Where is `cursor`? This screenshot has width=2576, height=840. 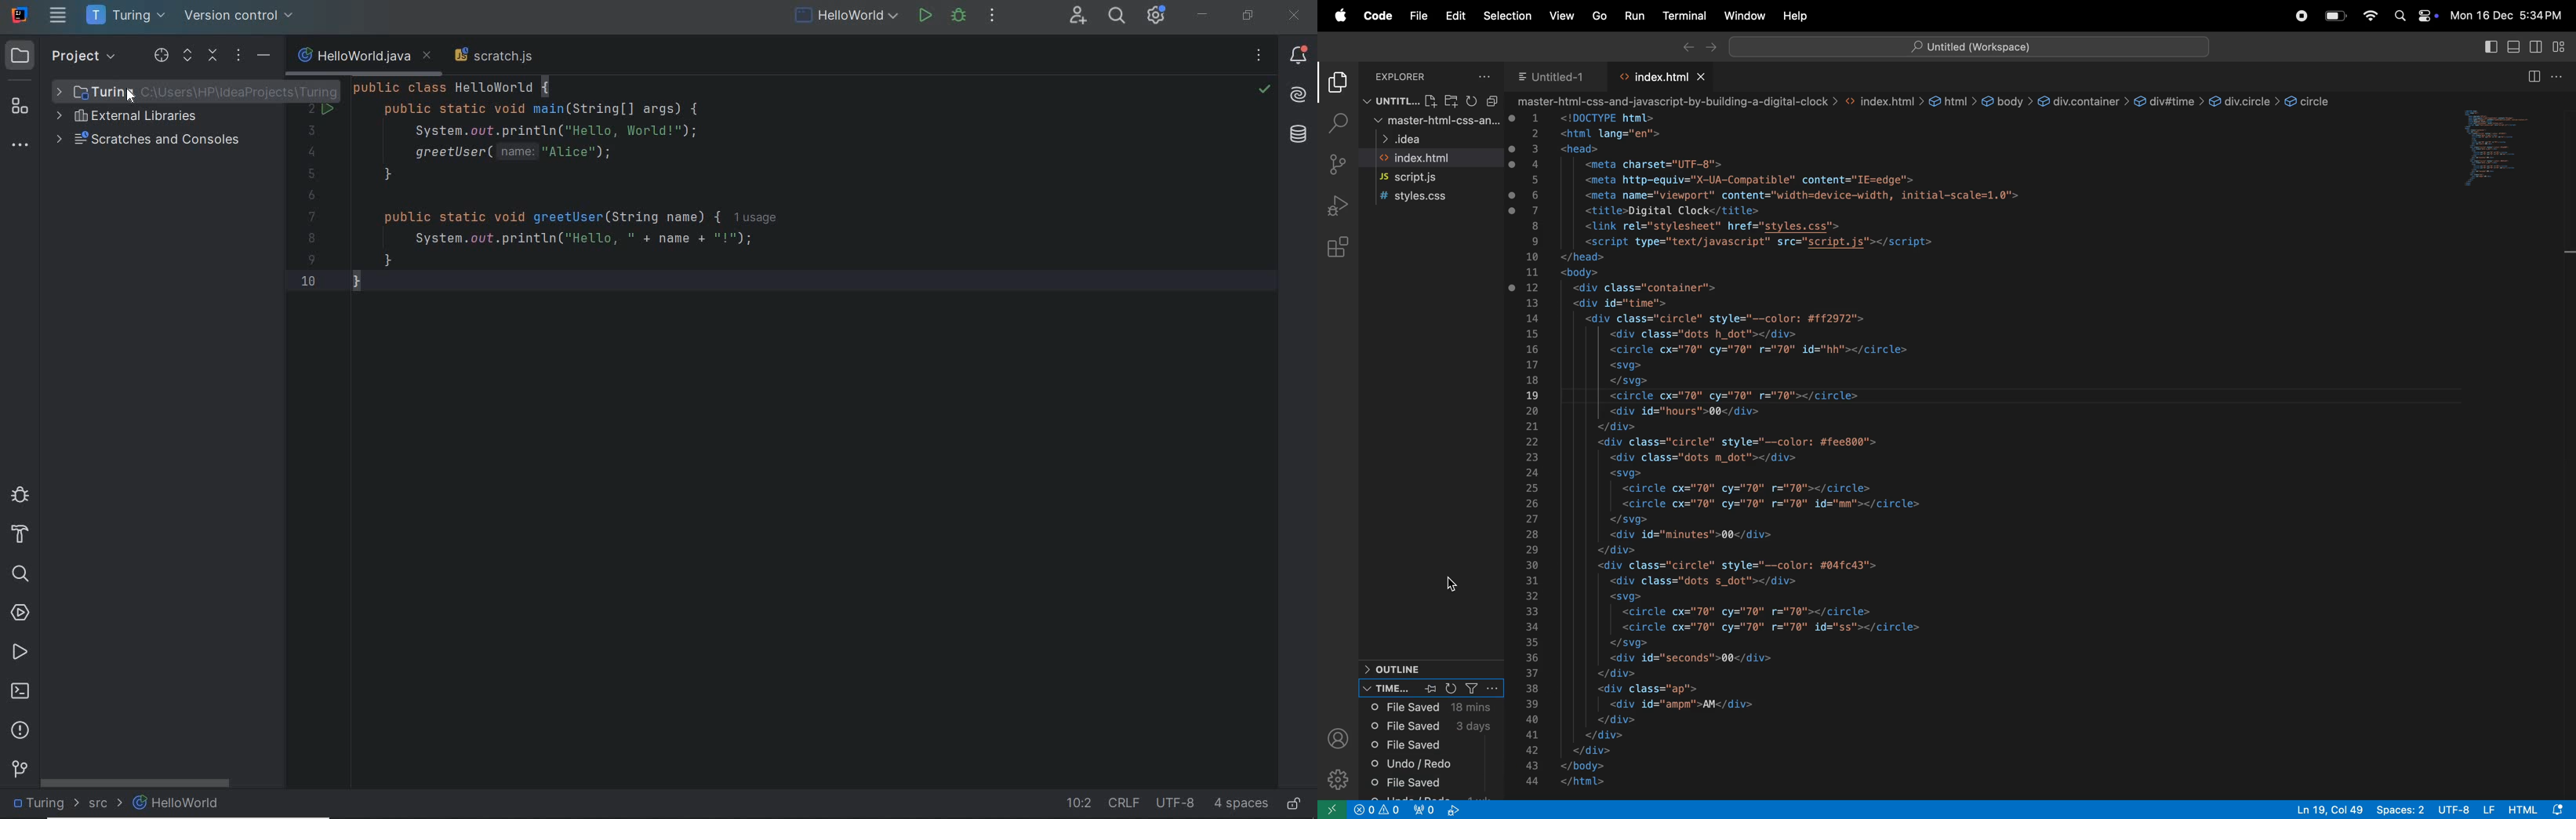
cursor is located at coordinates (134, 96).